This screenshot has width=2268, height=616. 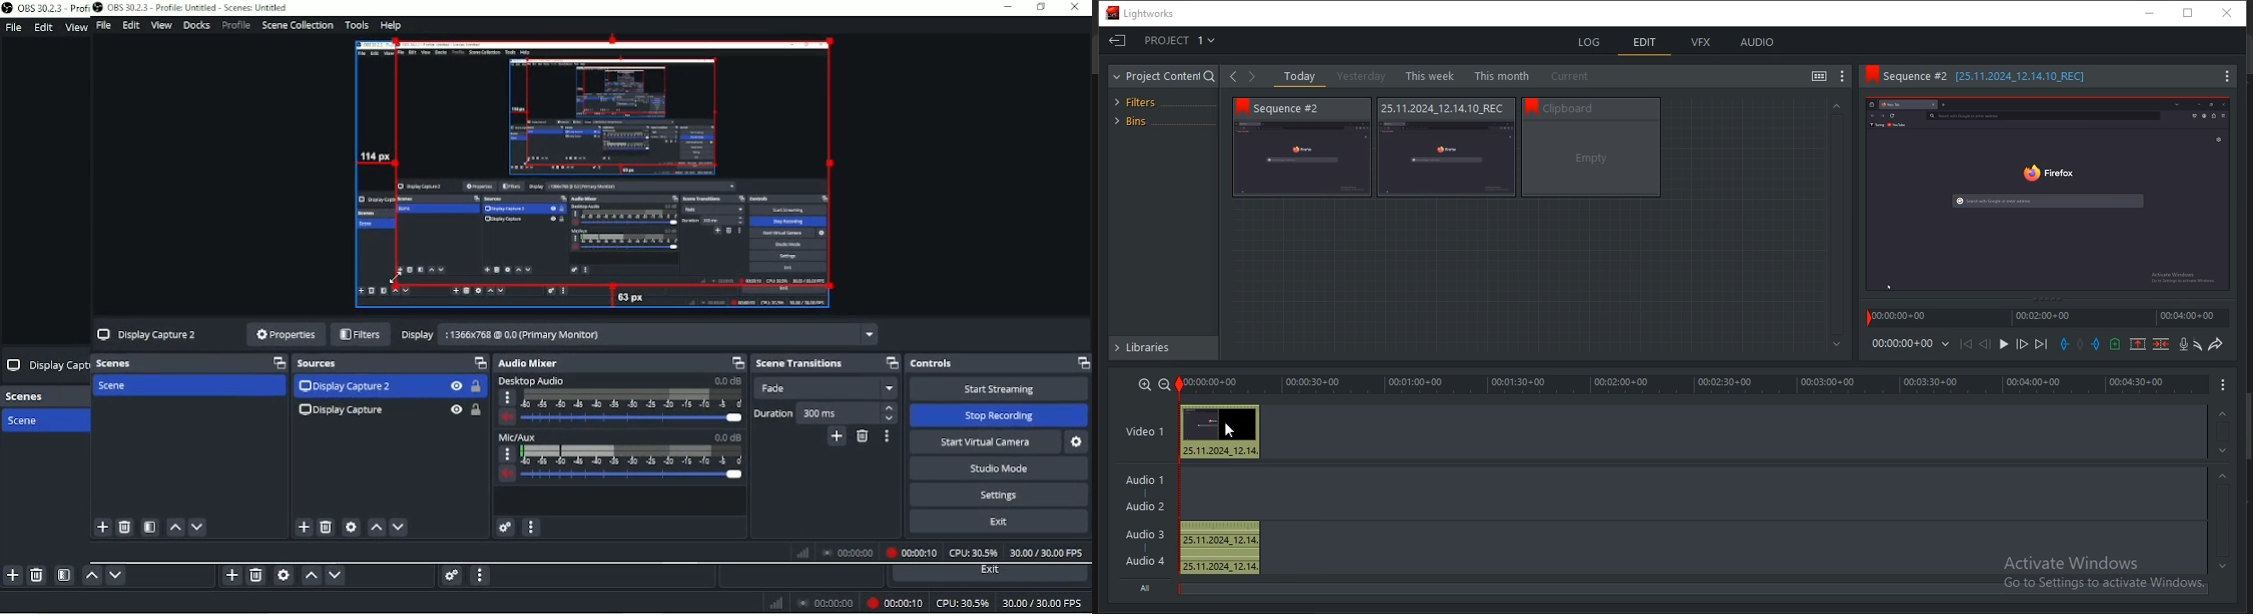 I want to click on Close, so click(x=1078, y=7).